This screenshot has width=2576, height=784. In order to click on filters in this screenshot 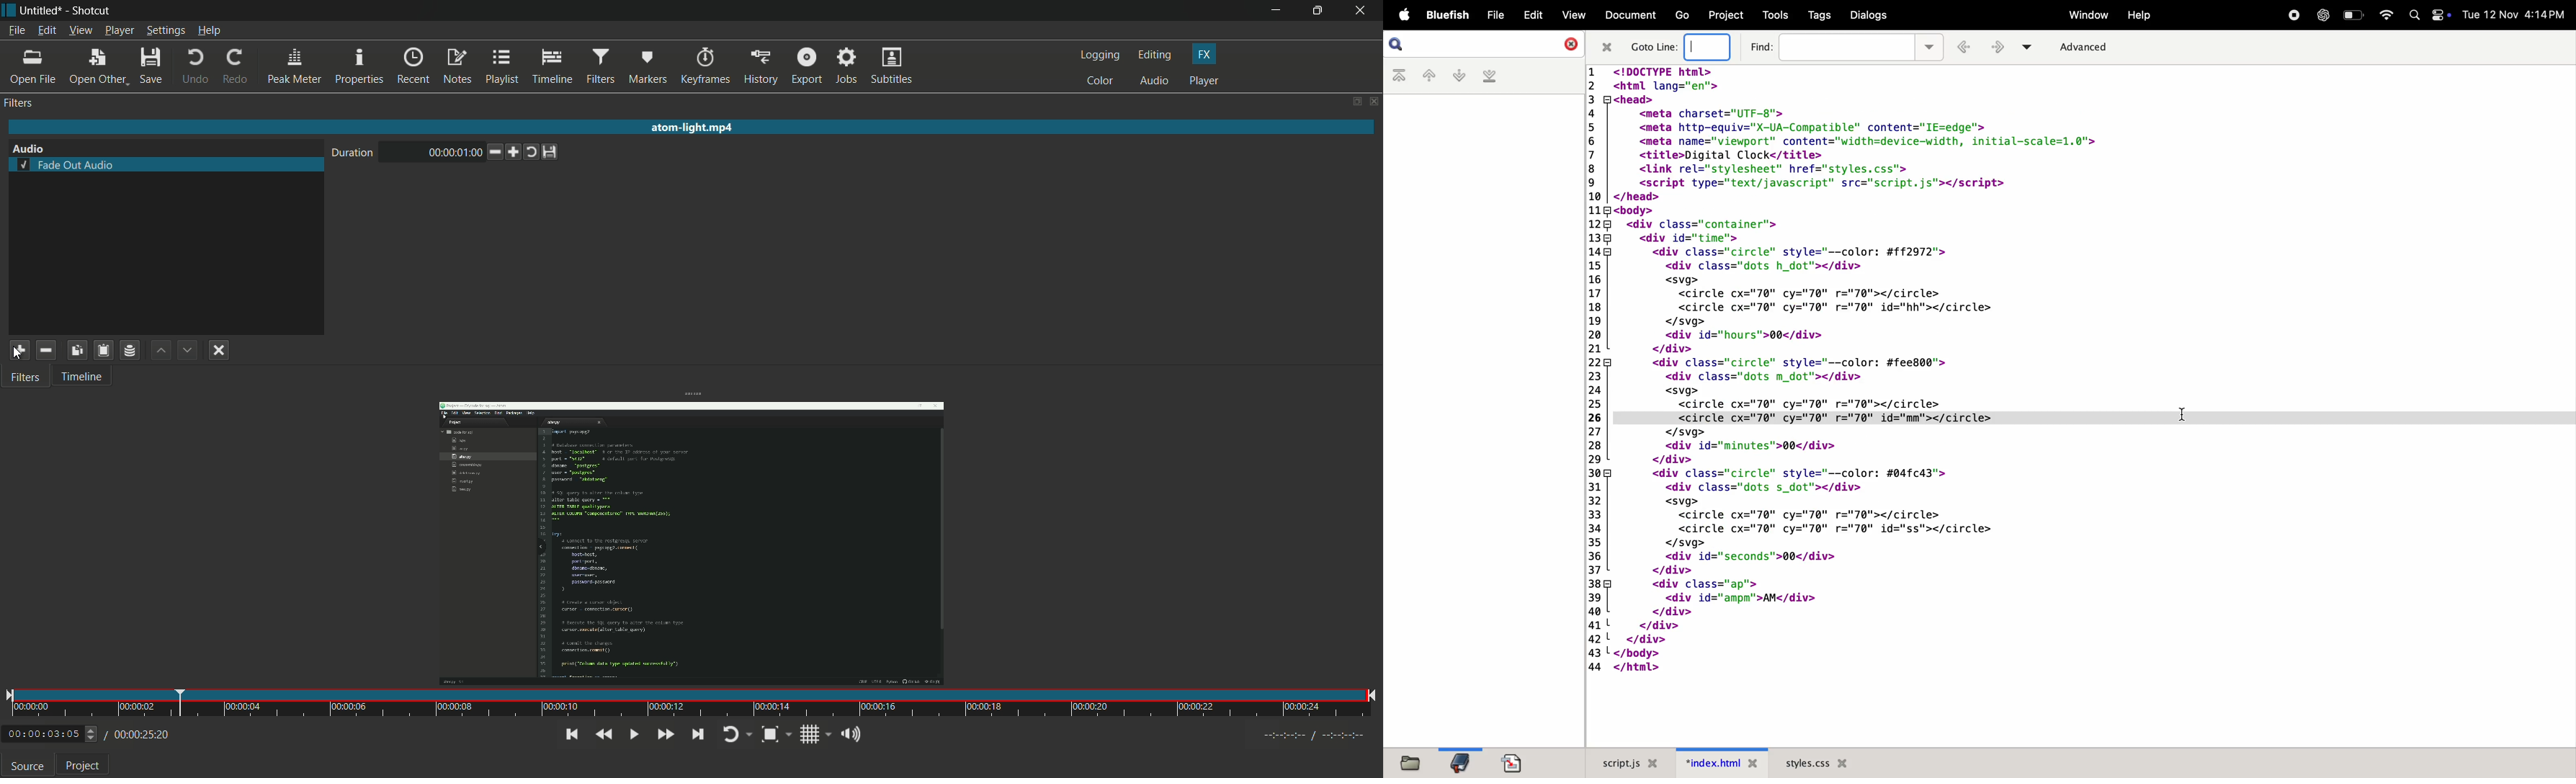, I will do `click(600, 66)`.